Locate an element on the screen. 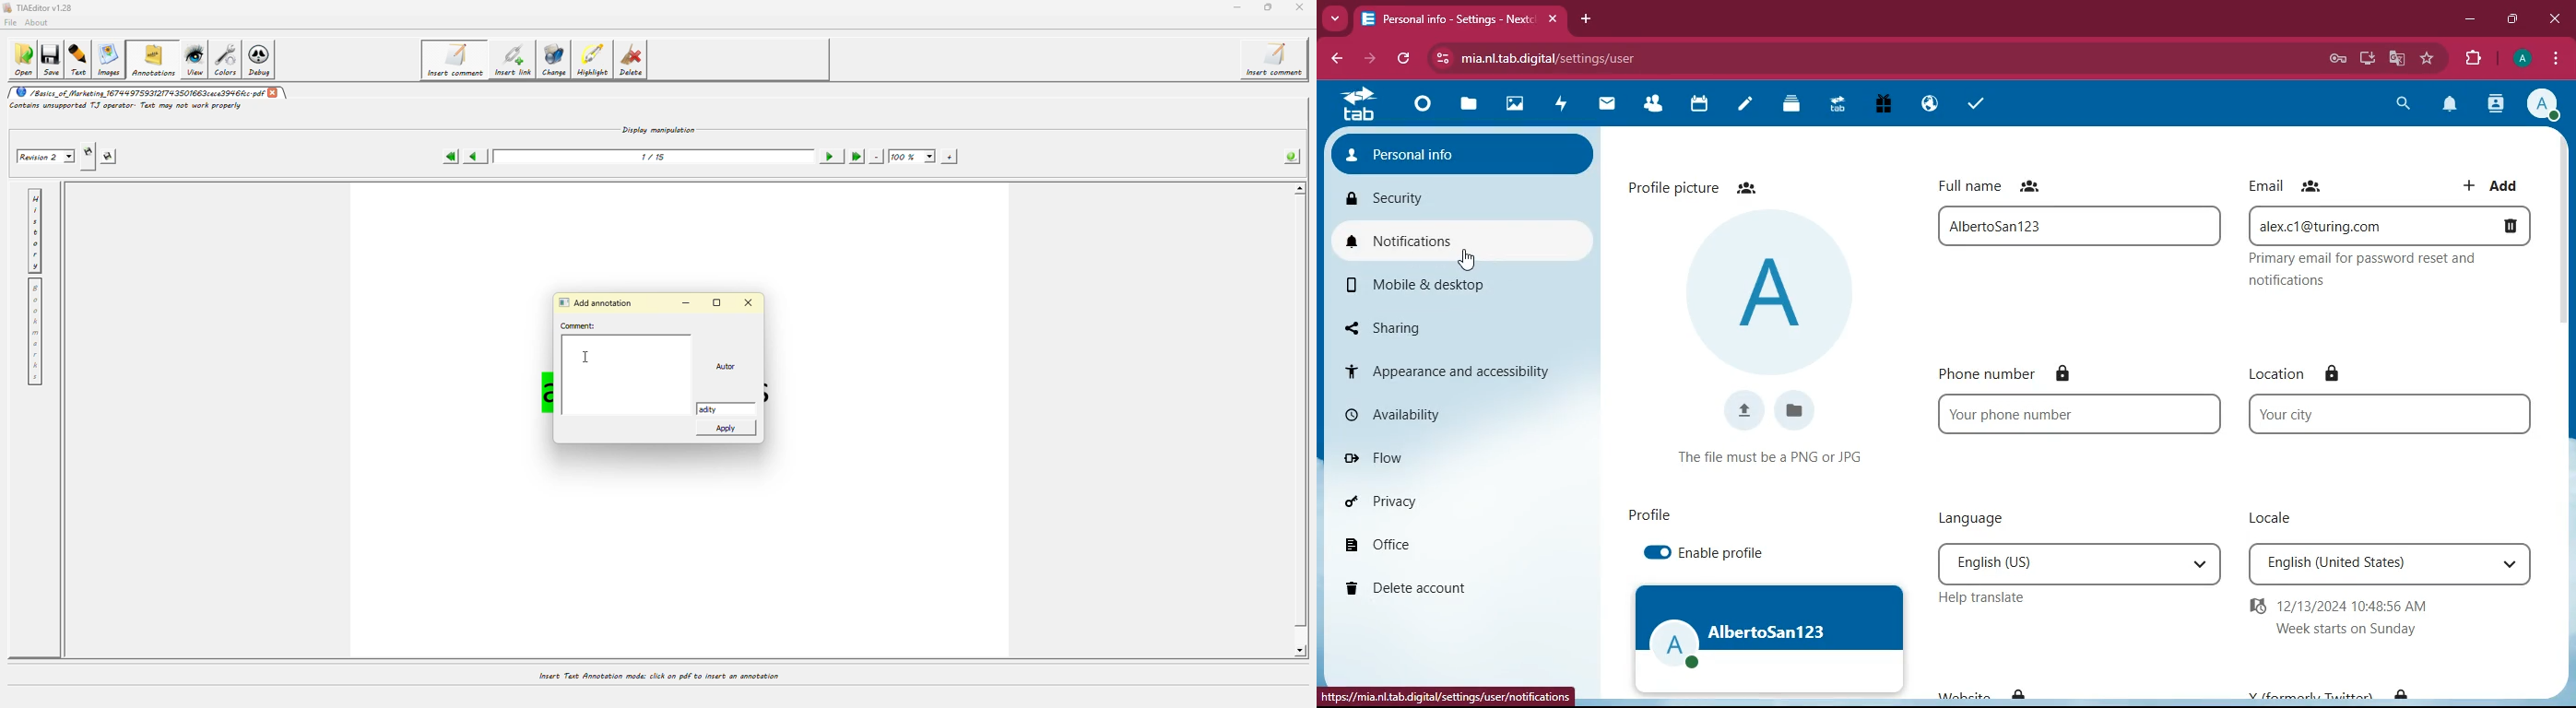  full name is located at coordinates (2078, 225).